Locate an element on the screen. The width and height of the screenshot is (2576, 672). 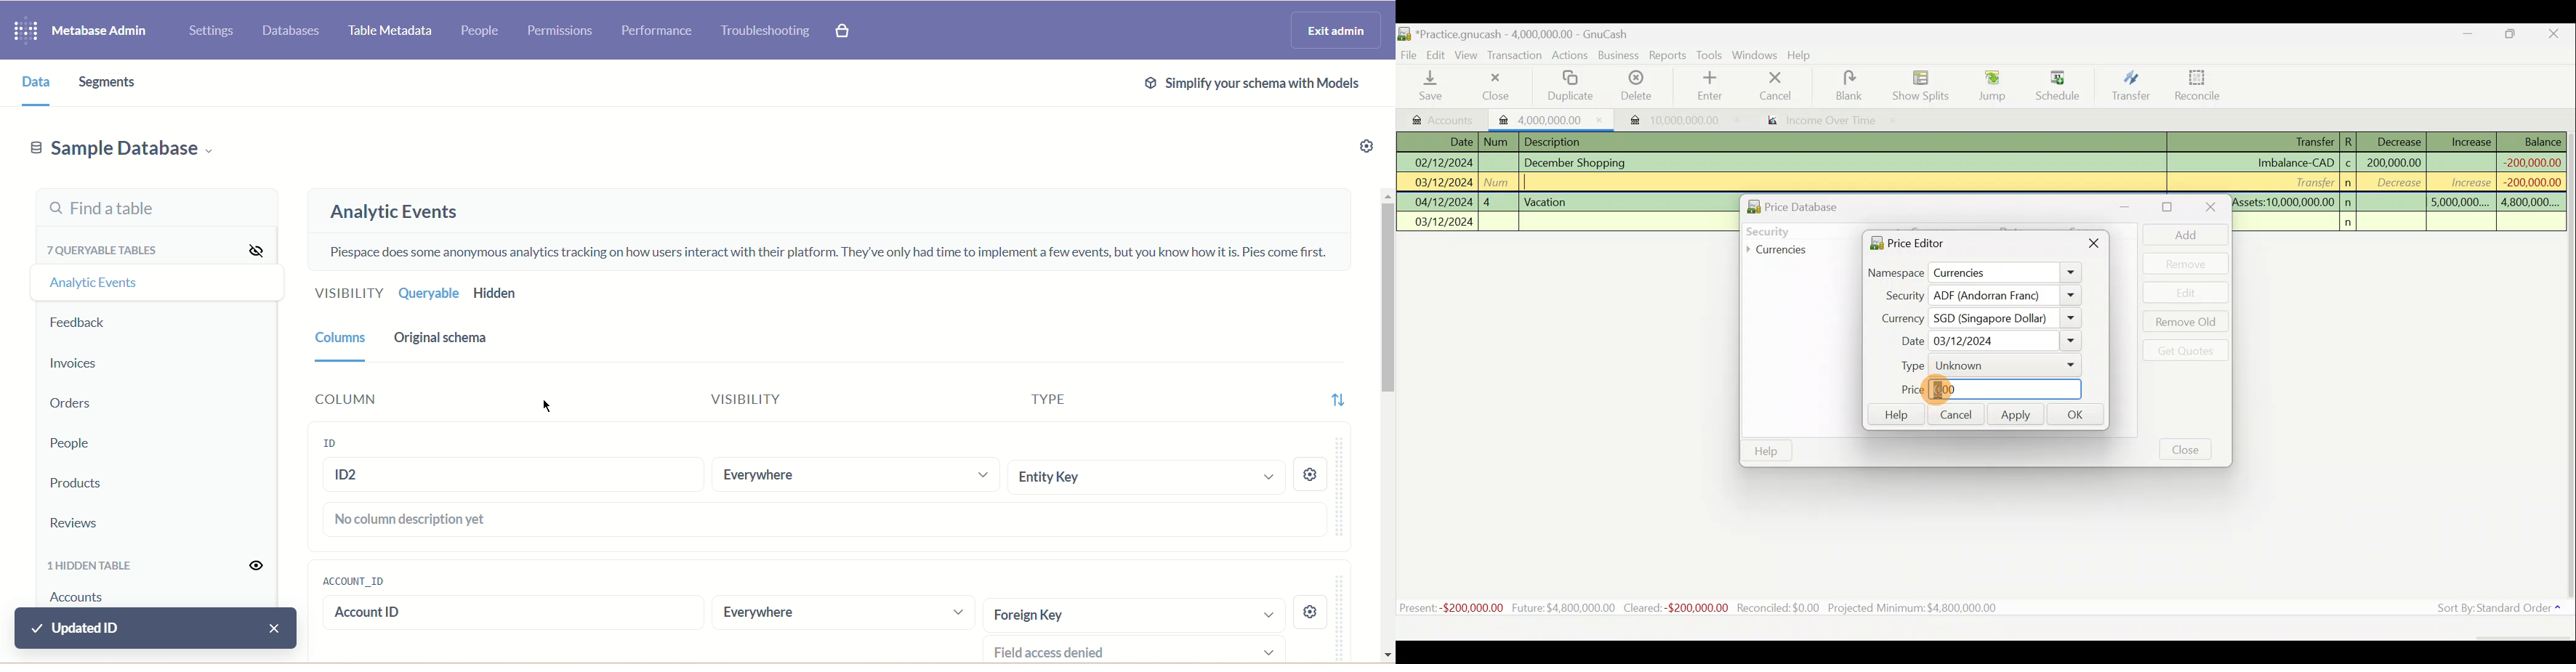
Find a table is located at coordinates (152, 207).